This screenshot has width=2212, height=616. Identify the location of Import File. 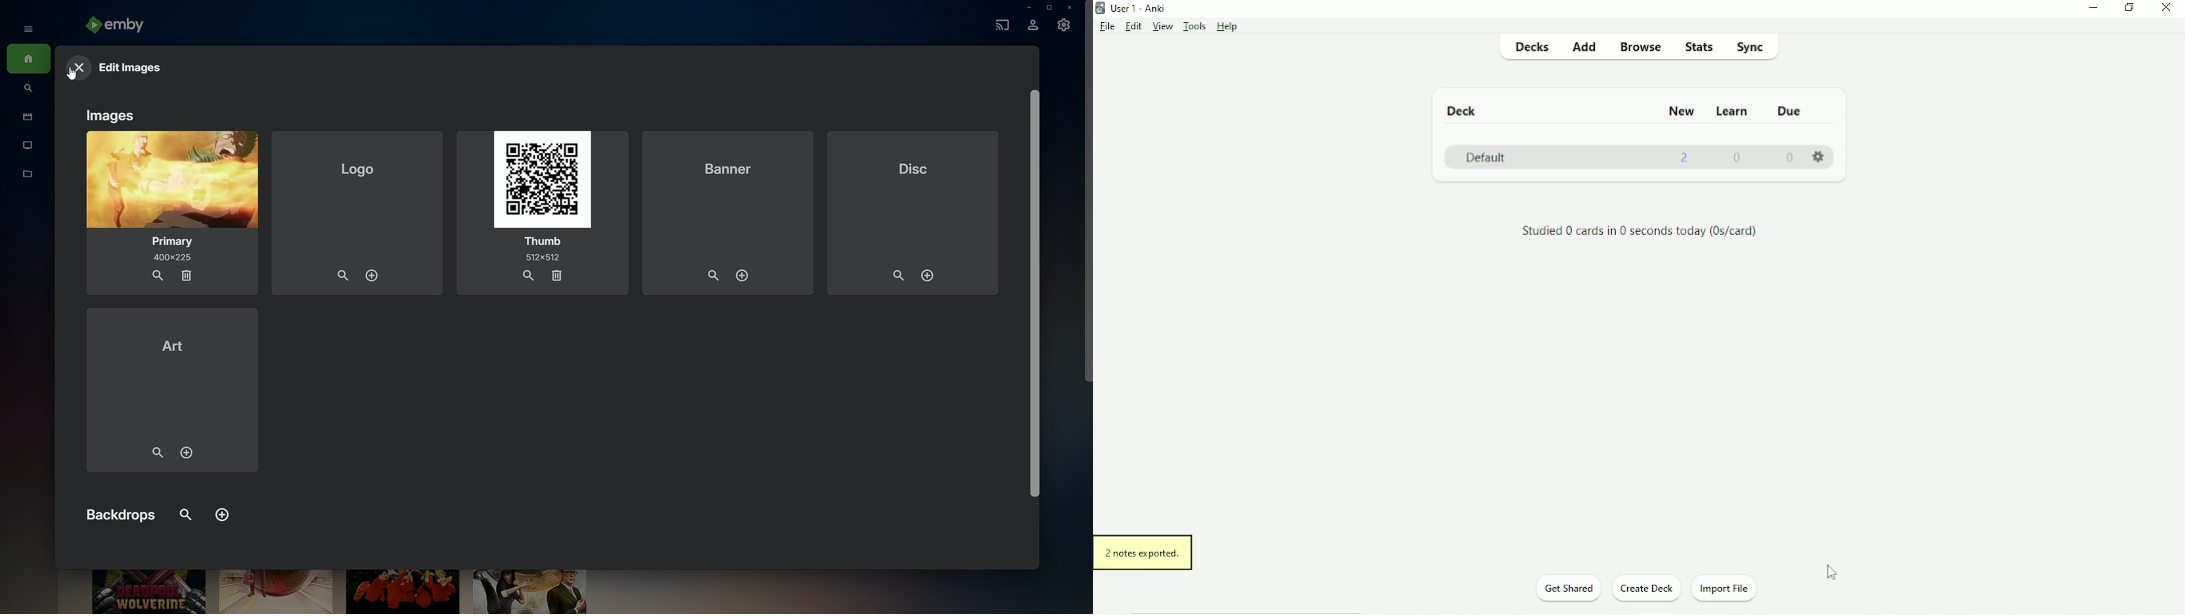
(1724, 588).